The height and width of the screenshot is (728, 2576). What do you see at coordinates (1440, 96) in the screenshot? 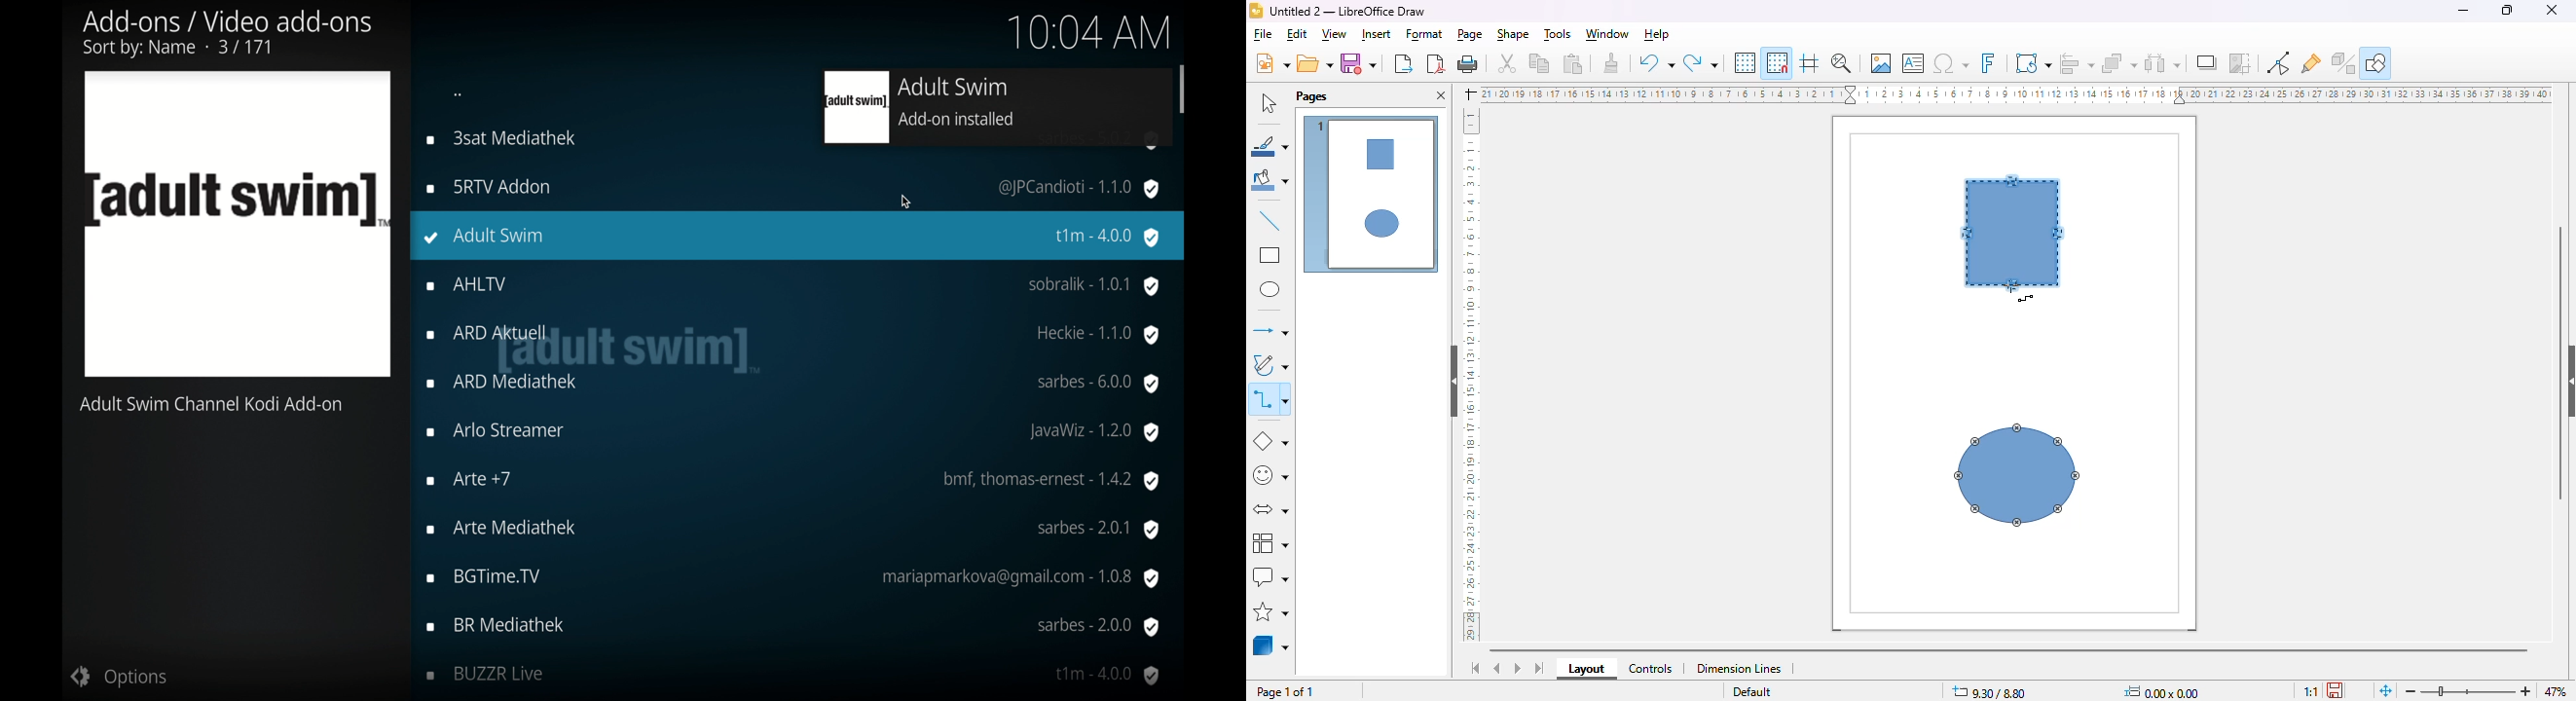
I see `close pane` at bounding box center [1440, 96].